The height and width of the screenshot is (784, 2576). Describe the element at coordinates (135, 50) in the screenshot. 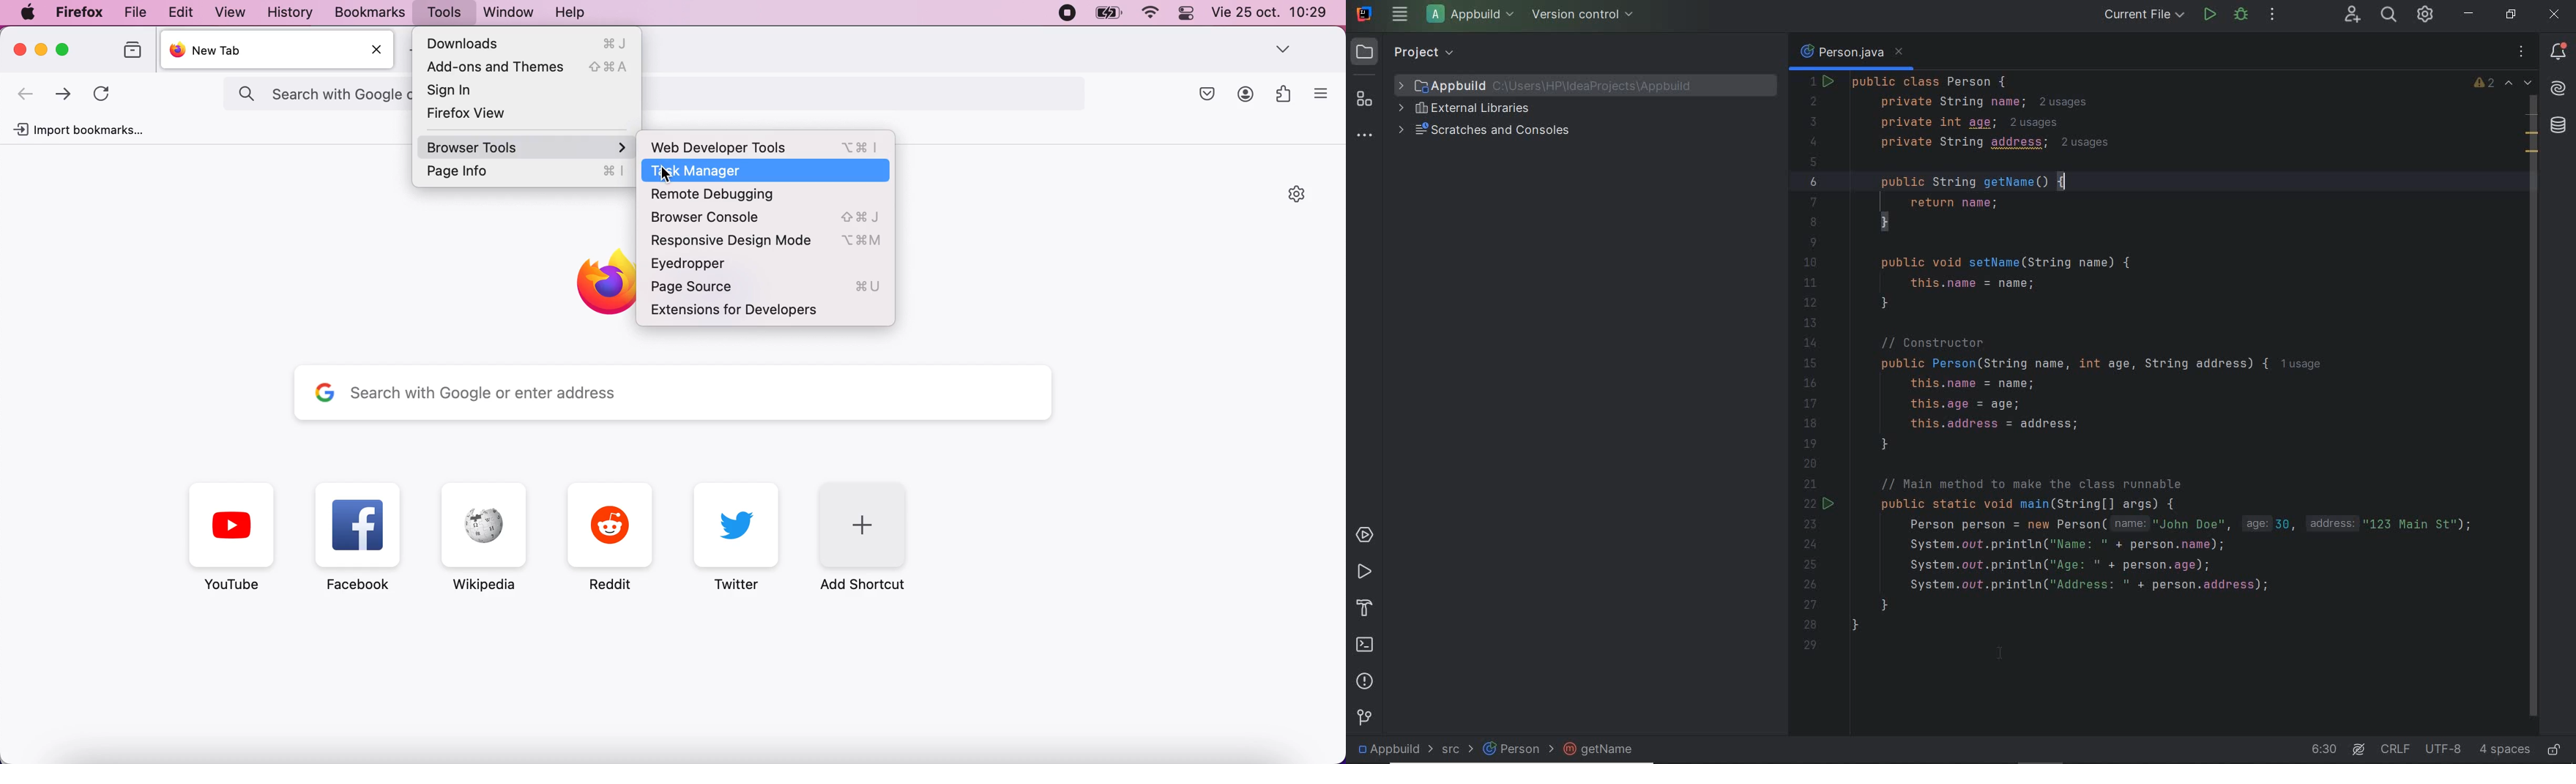

I see `Folders` at that location.